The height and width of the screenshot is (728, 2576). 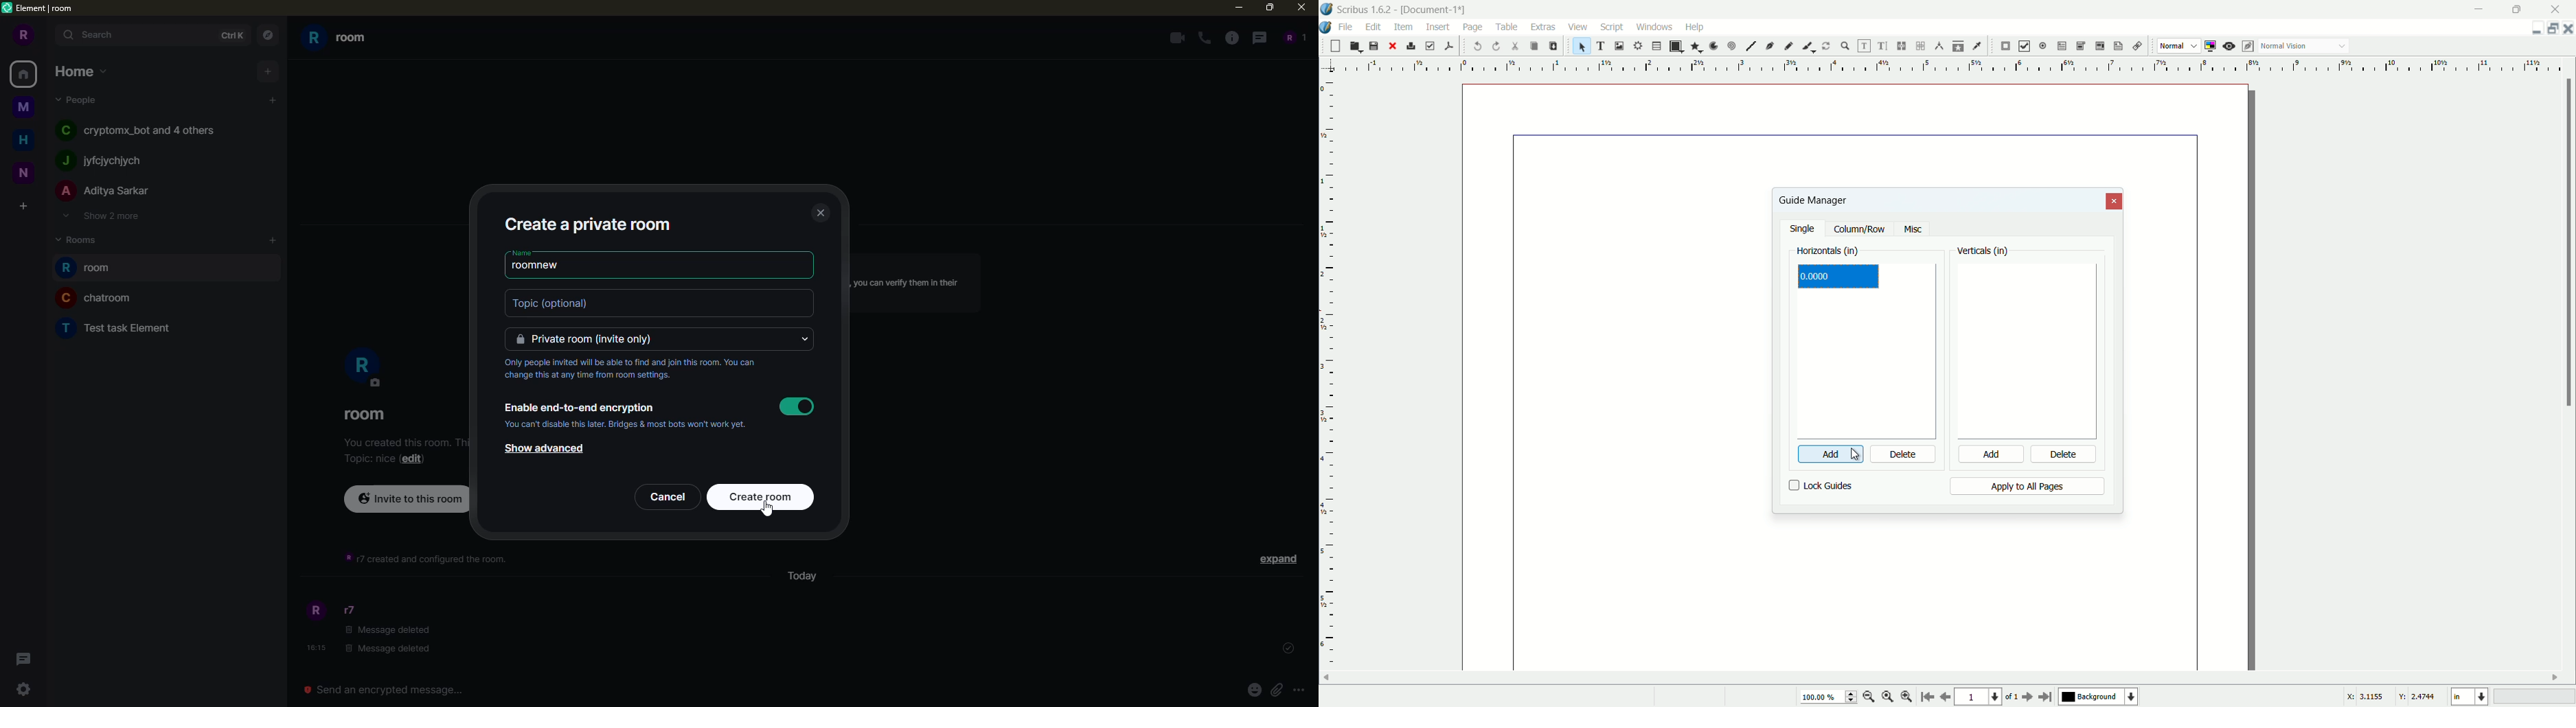 What do you see at coordinates (2080, 45) in the screenshot?
I see `pdf combo box` at bounding box center [2080, 45].